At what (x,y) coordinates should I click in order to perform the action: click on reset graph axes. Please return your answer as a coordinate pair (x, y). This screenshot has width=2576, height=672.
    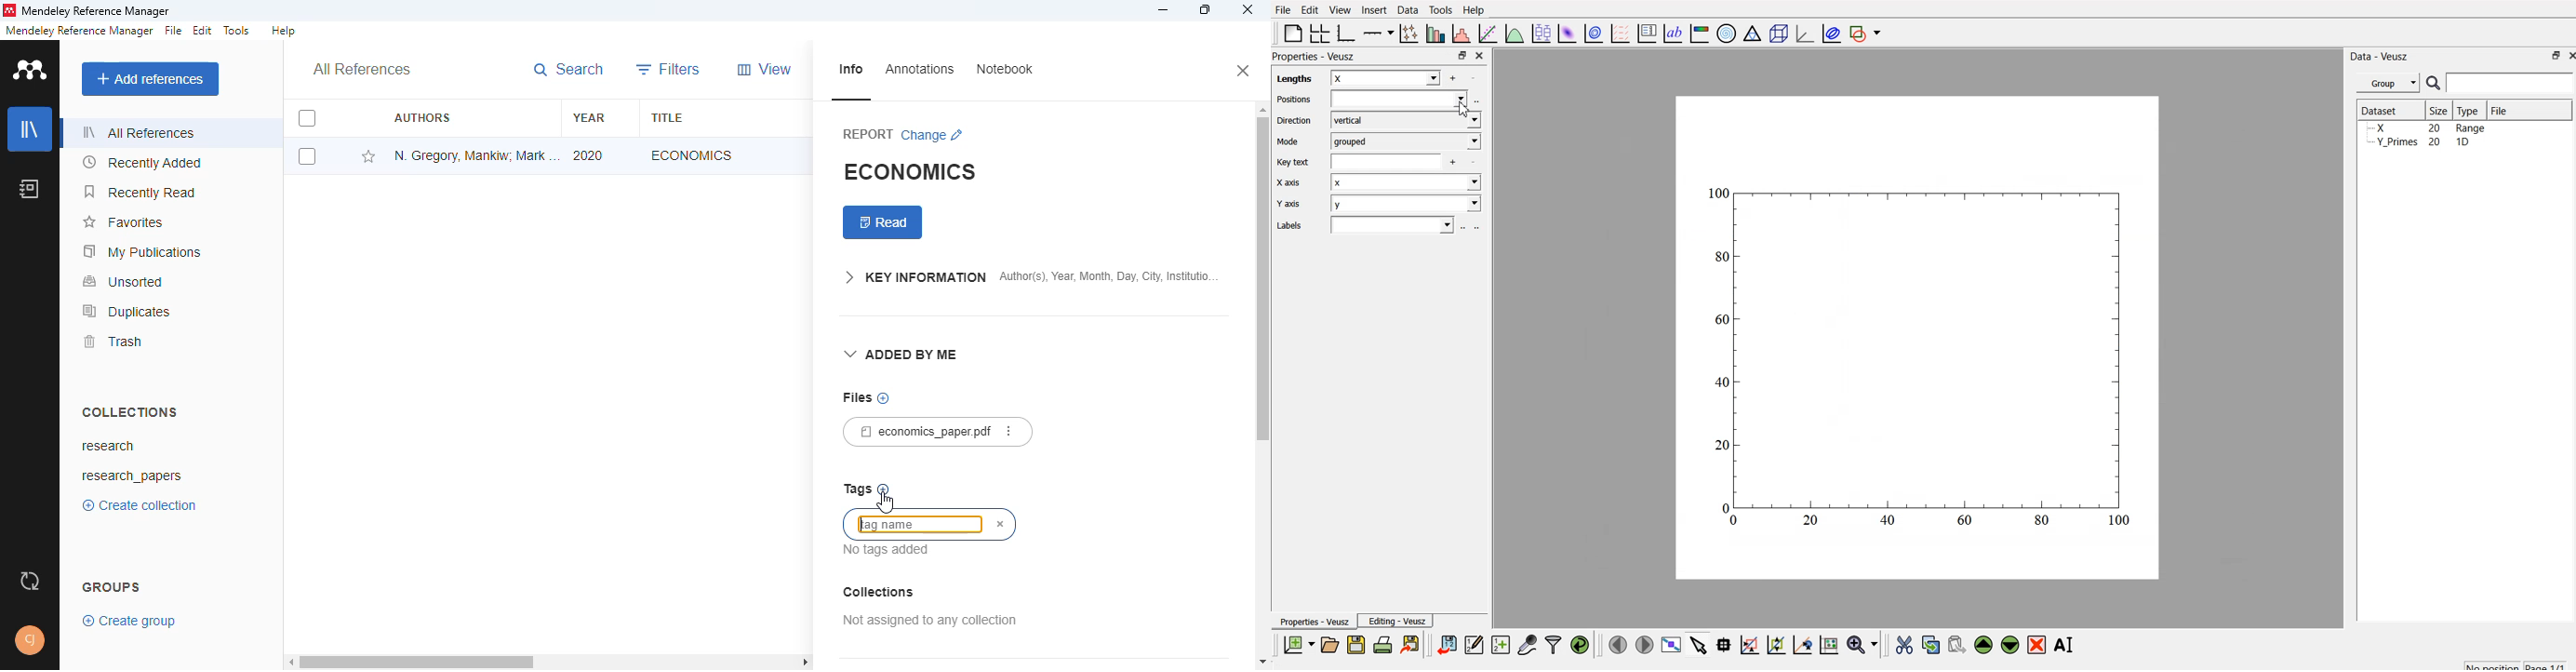
    Looking at the image, I should click on (1828, 643).